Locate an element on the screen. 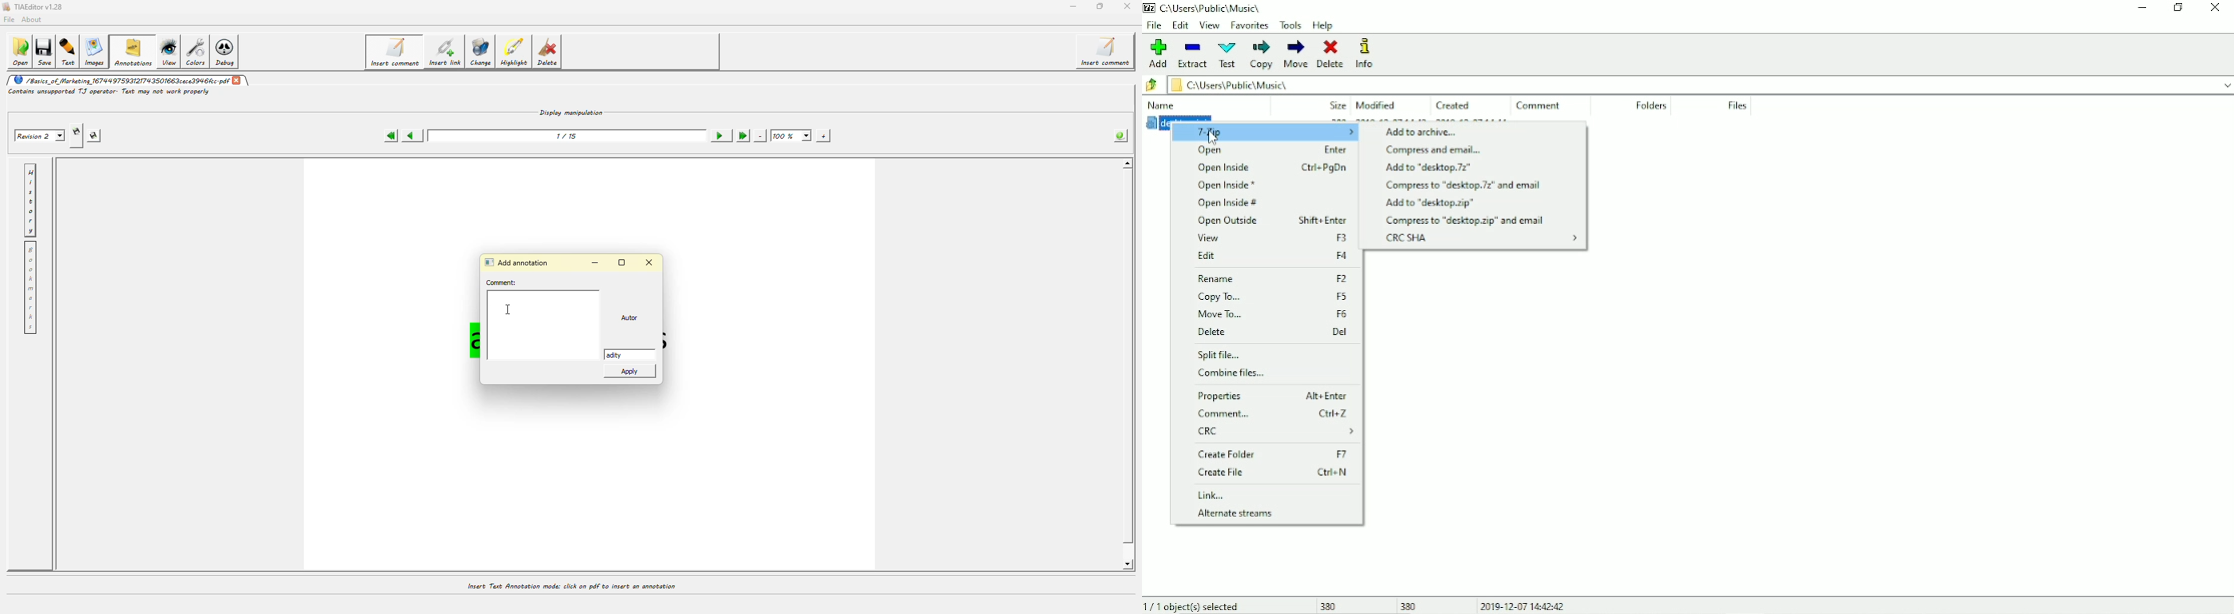  Add to "desktop.zip" is located at coordinates (1429, 204).